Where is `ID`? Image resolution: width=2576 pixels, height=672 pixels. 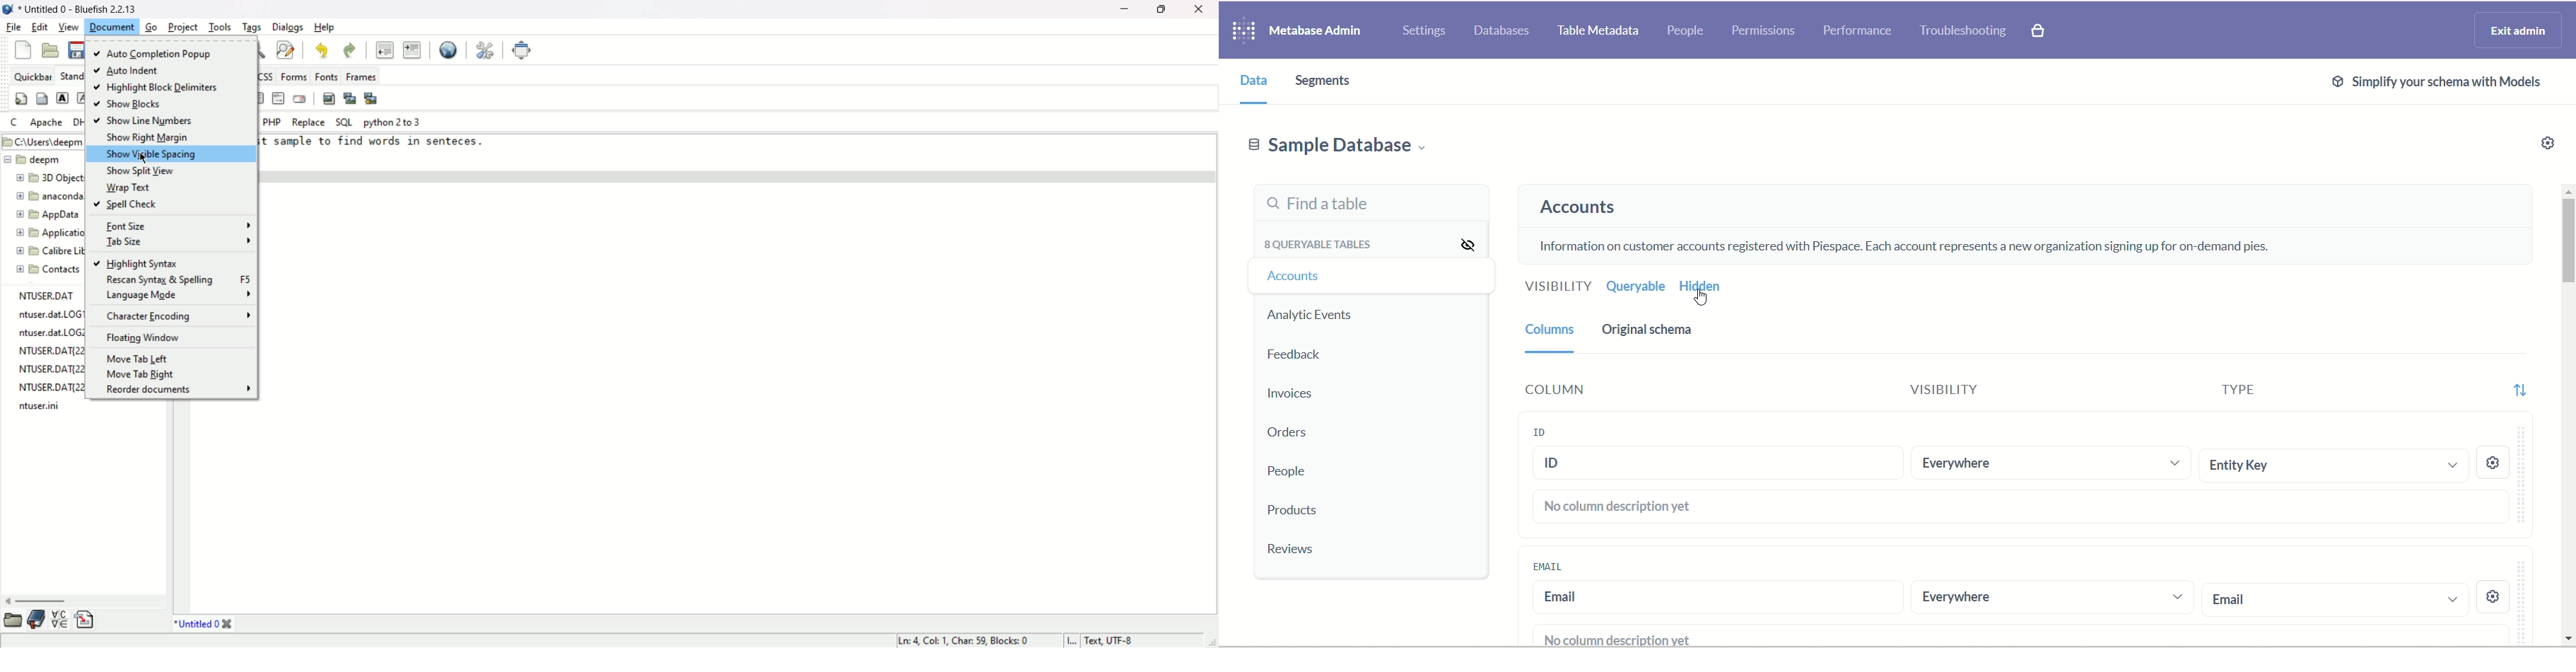 ID is located at coordinates (1540, 430).